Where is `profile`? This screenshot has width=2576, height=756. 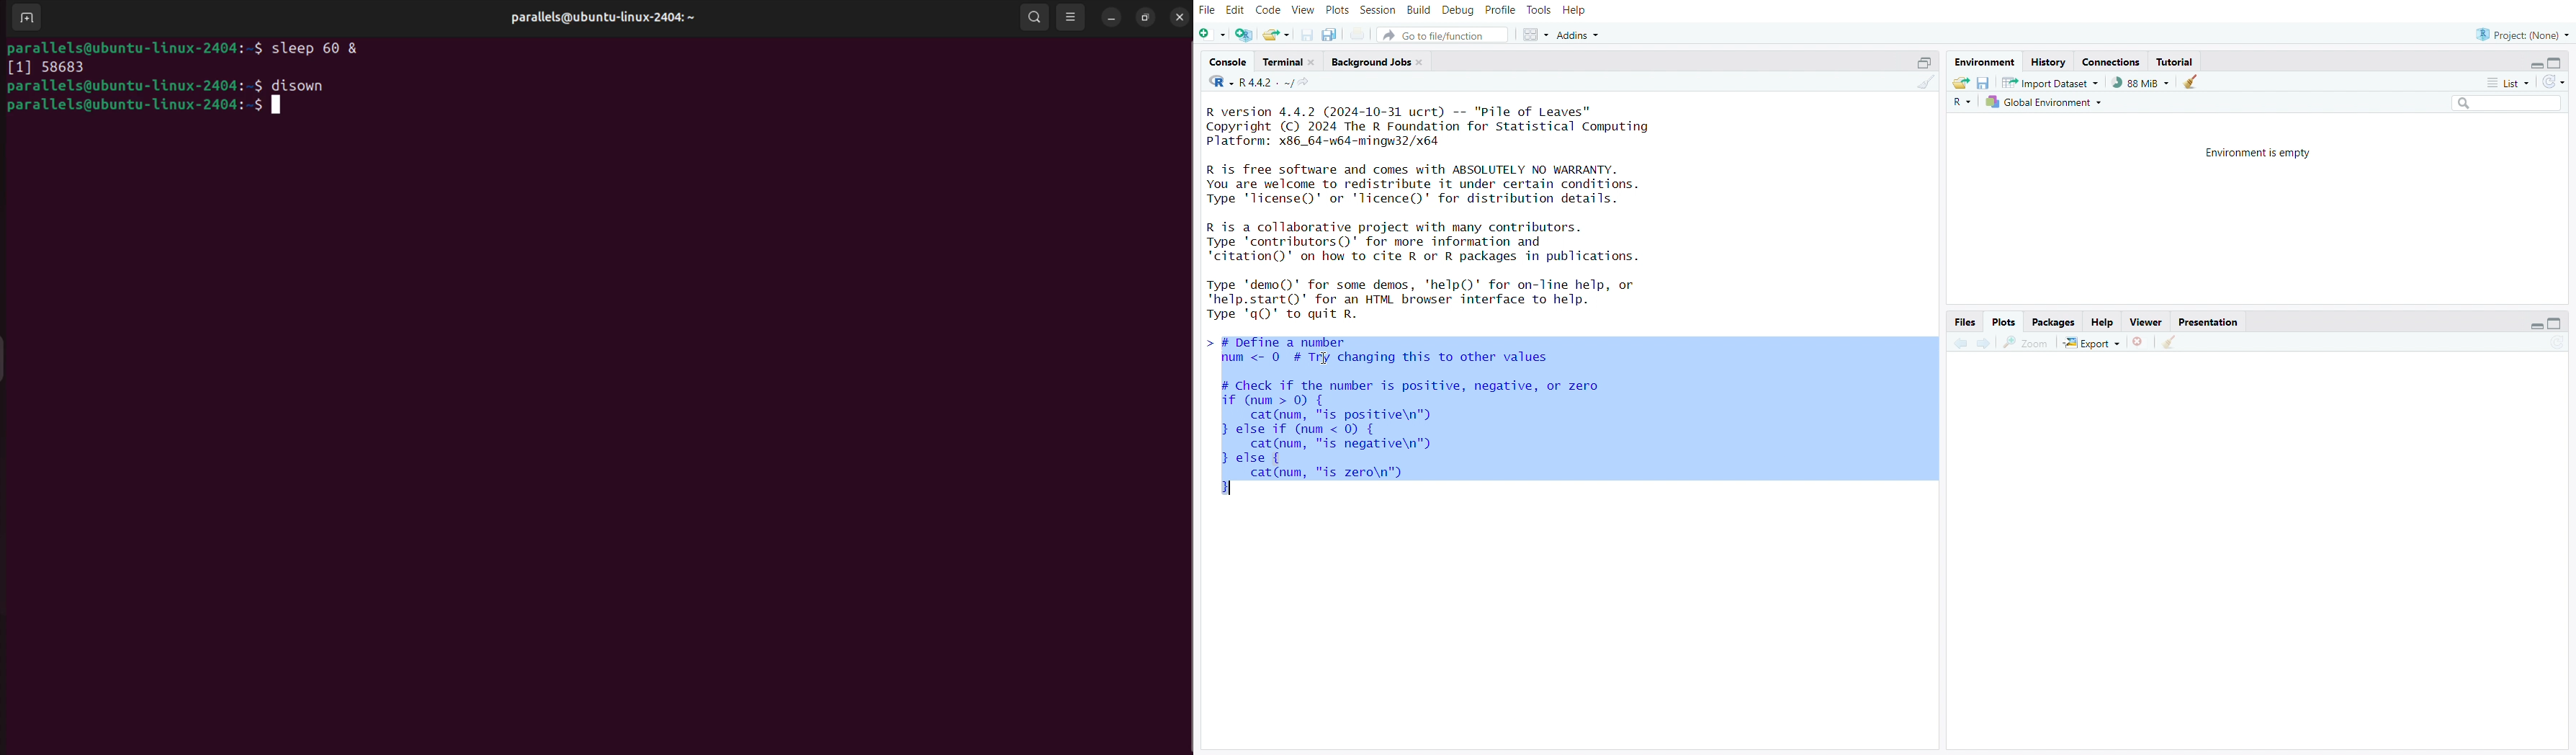 profile is located at coordinates (1502, 11).